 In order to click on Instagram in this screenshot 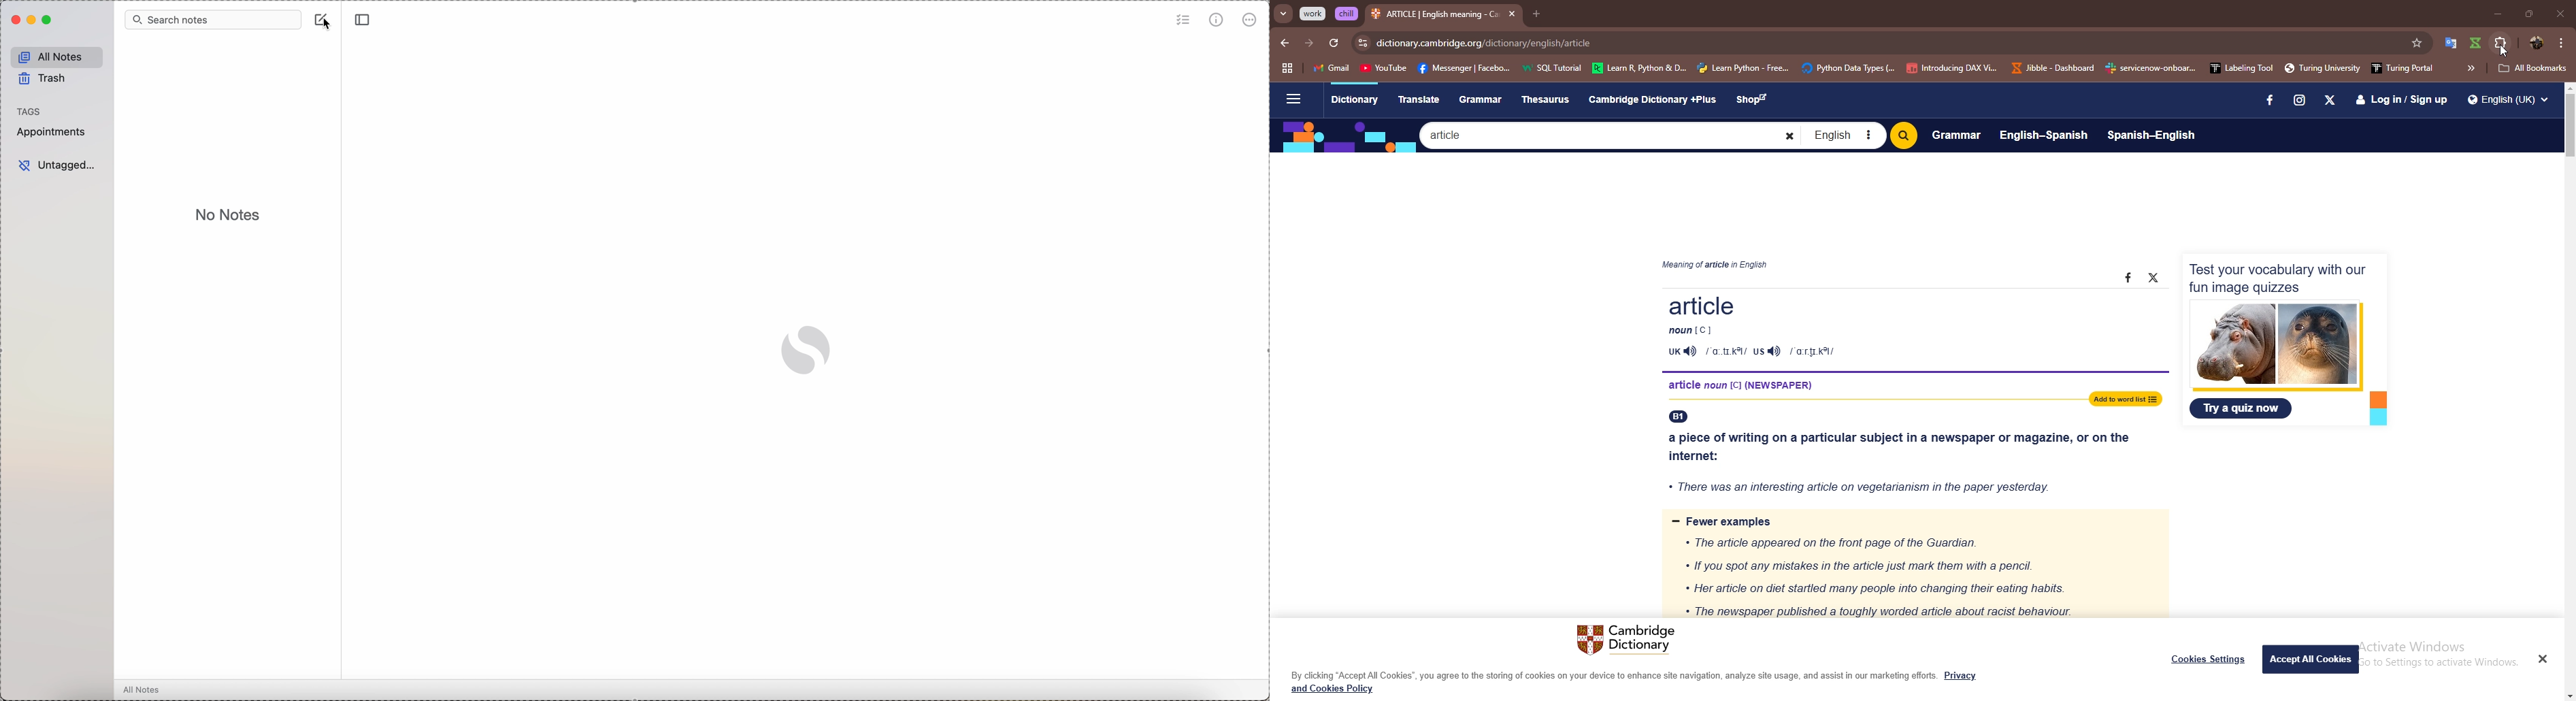, I will do `click(2299, 99)`.